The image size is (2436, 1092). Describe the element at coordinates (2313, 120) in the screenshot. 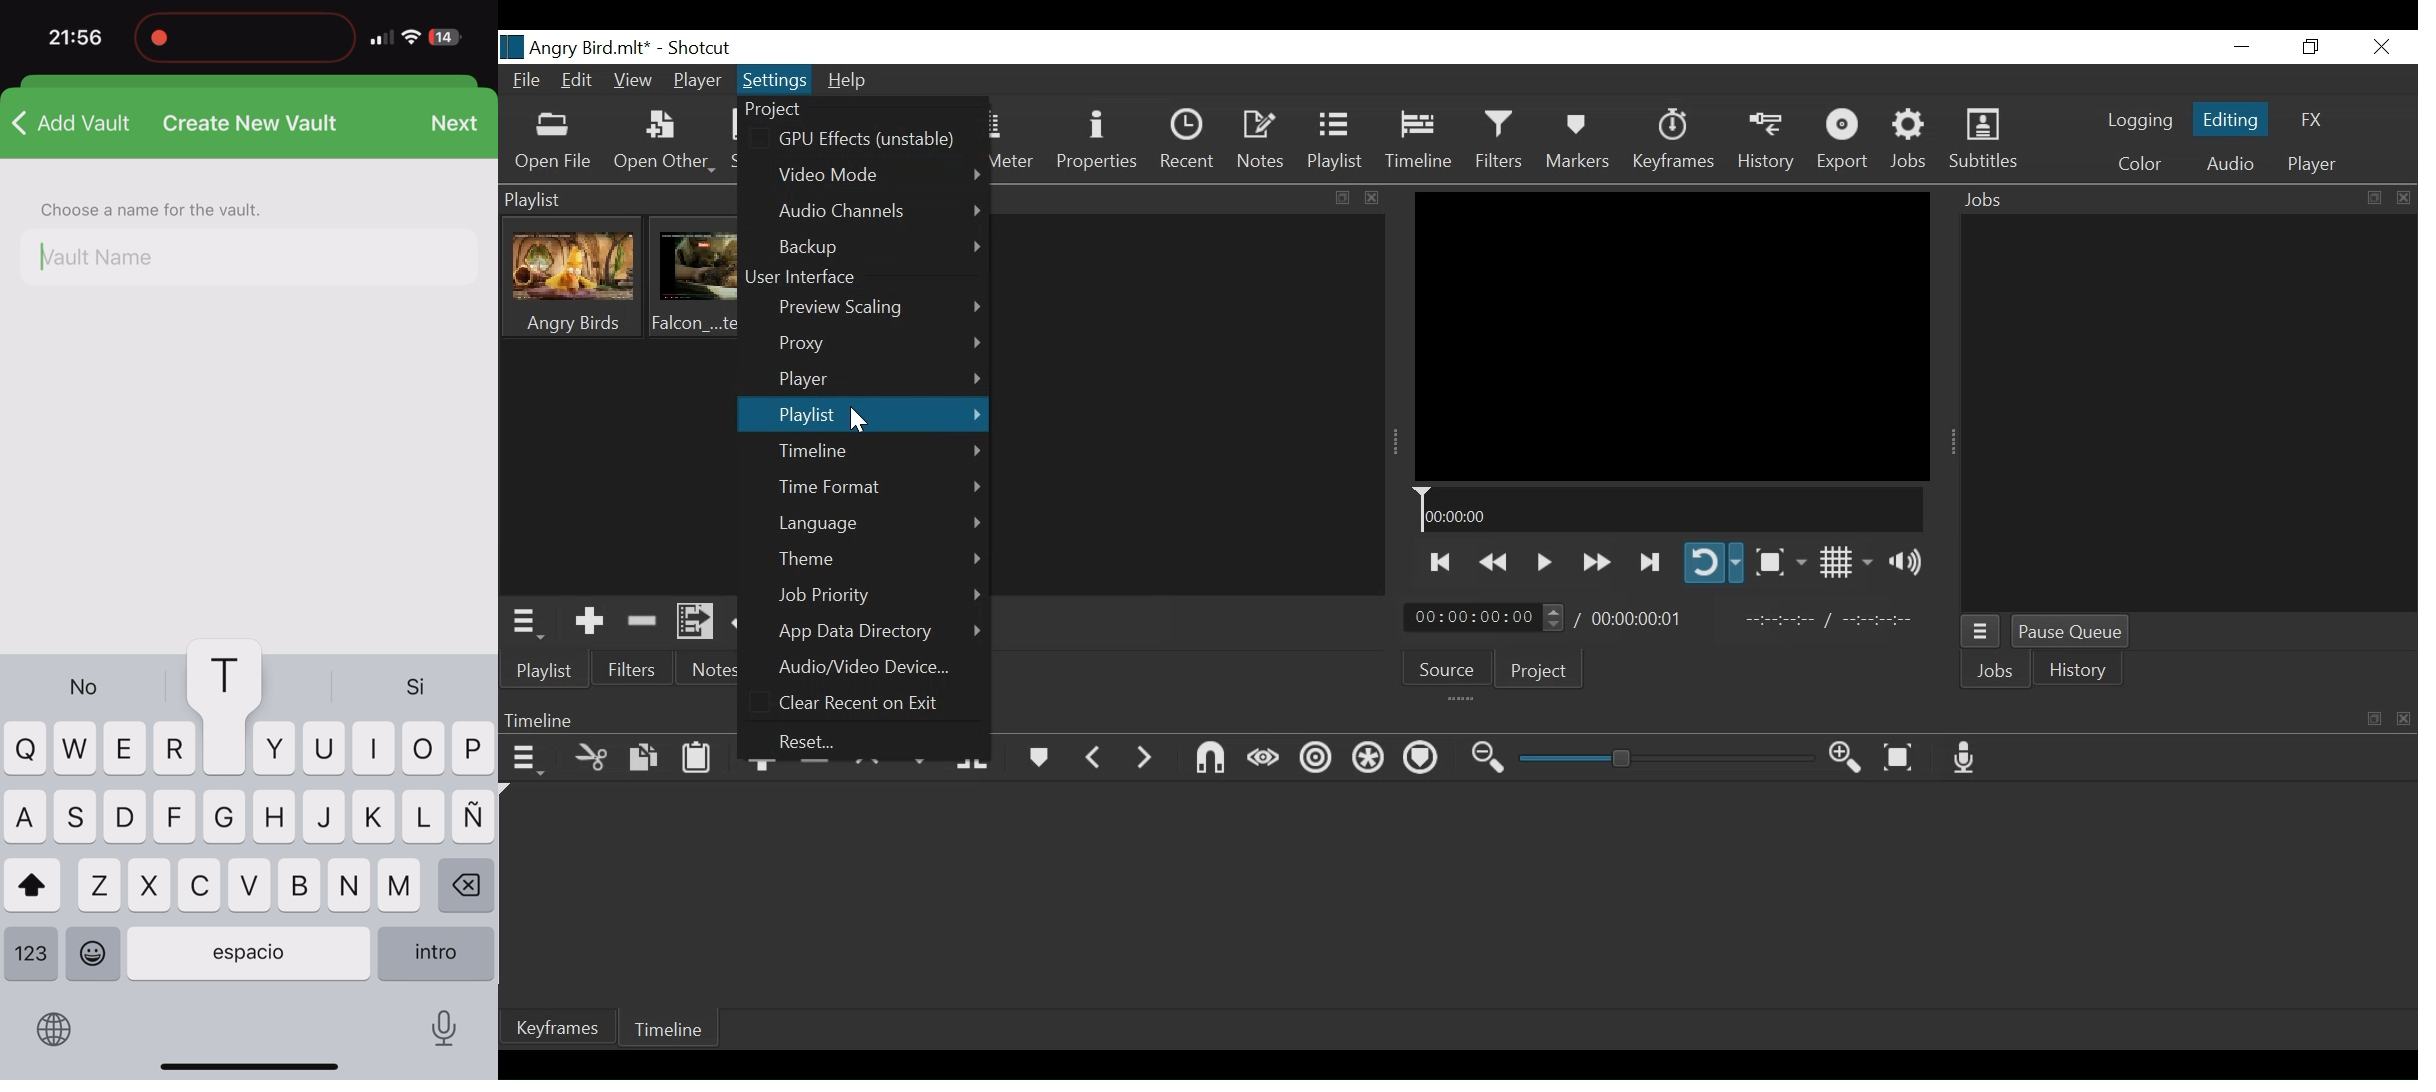

I see `FX` at that location.